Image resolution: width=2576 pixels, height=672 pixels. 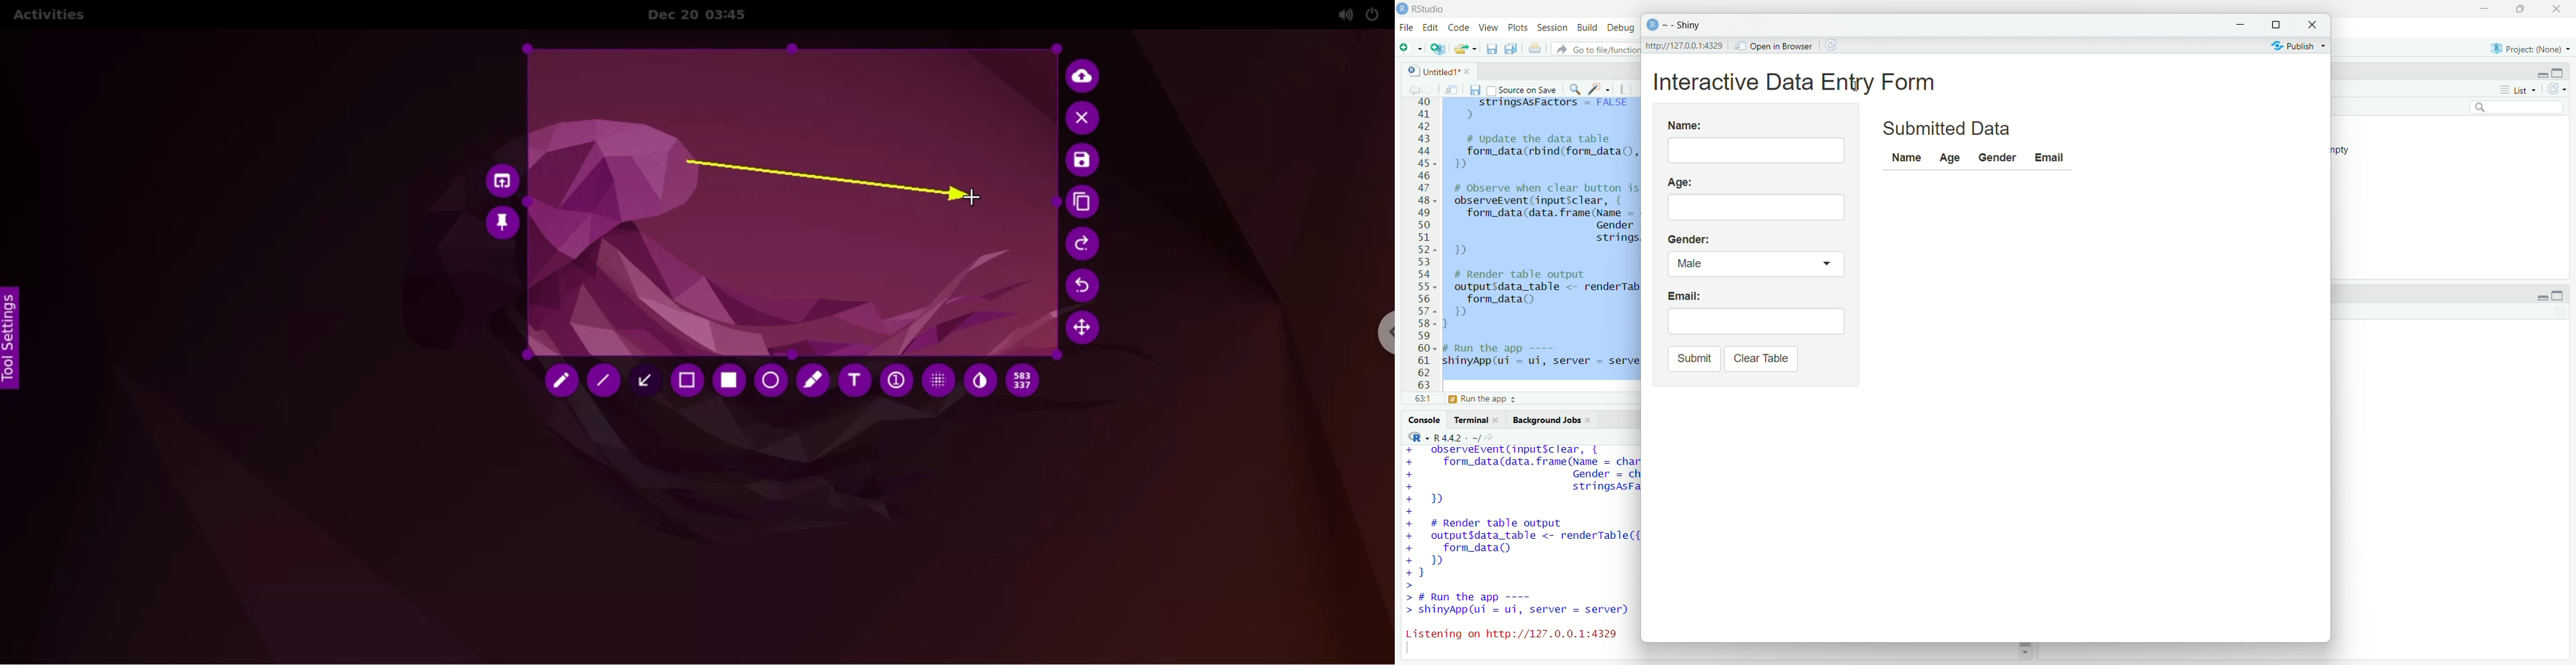 I want to click on Project: (None), so click(x=2531, y=49).